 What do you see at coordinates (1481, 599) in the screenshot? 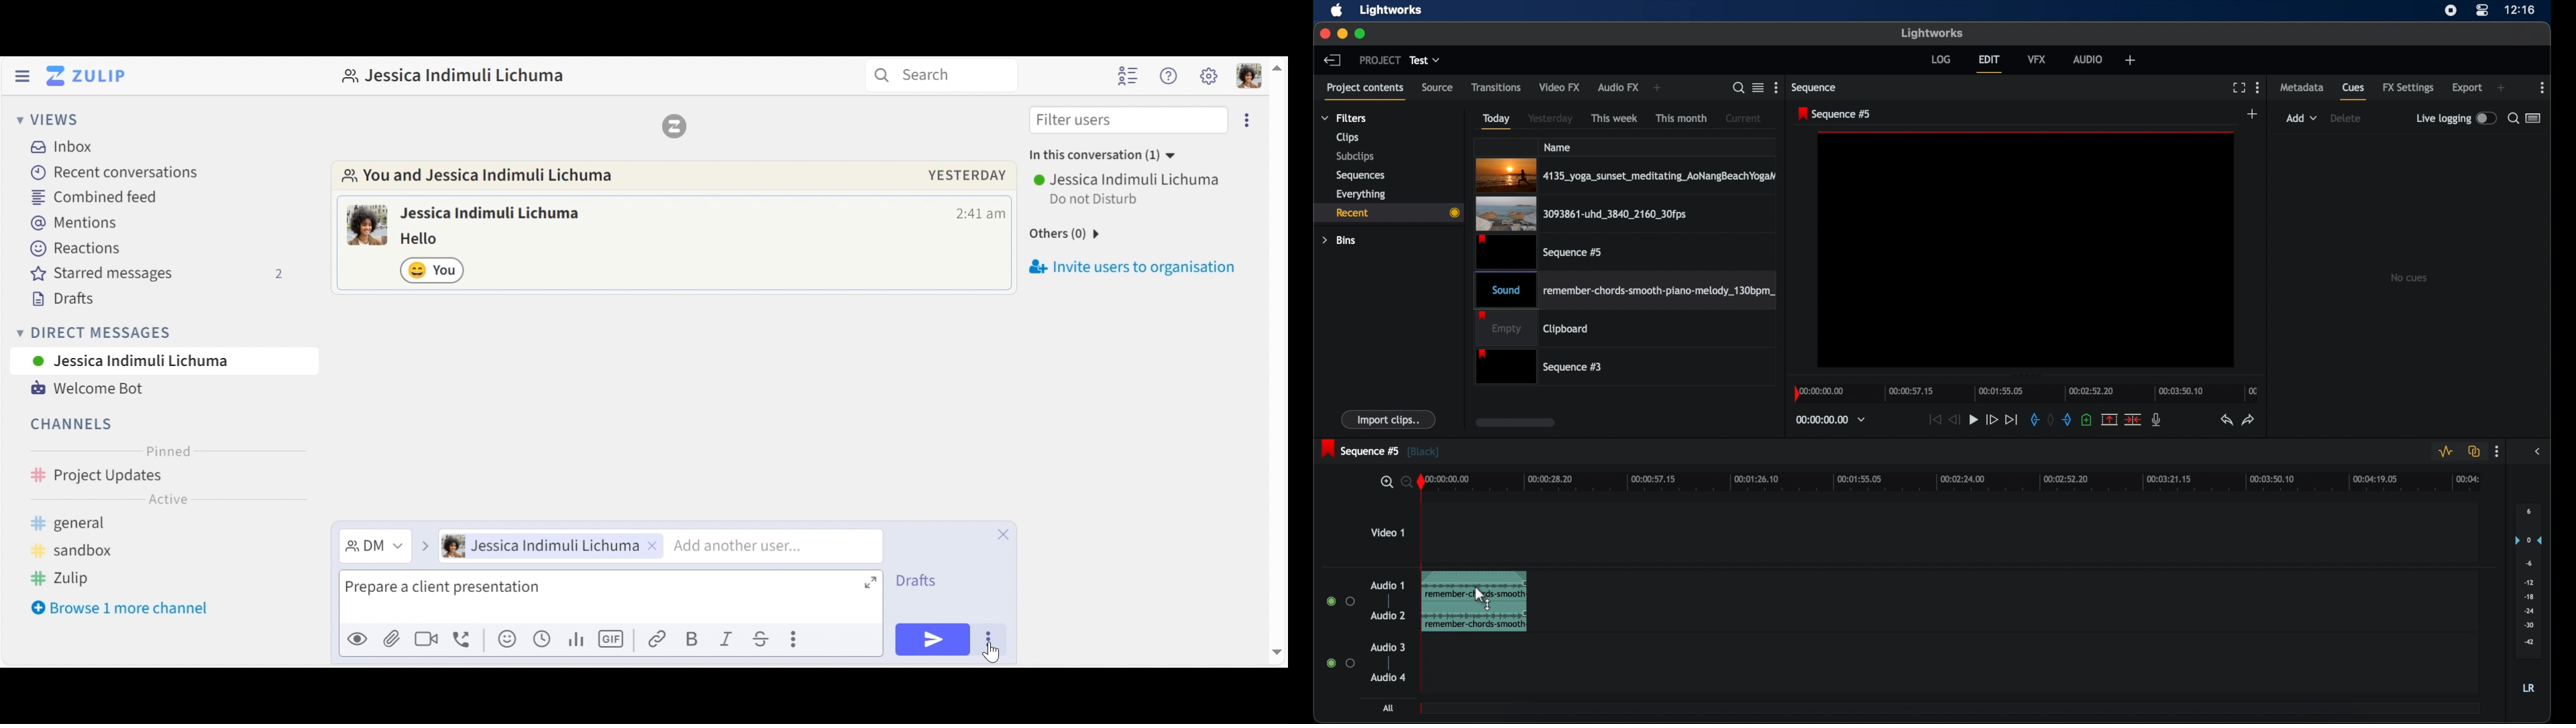
I see `cursor` at bounding box center [1481, 599].